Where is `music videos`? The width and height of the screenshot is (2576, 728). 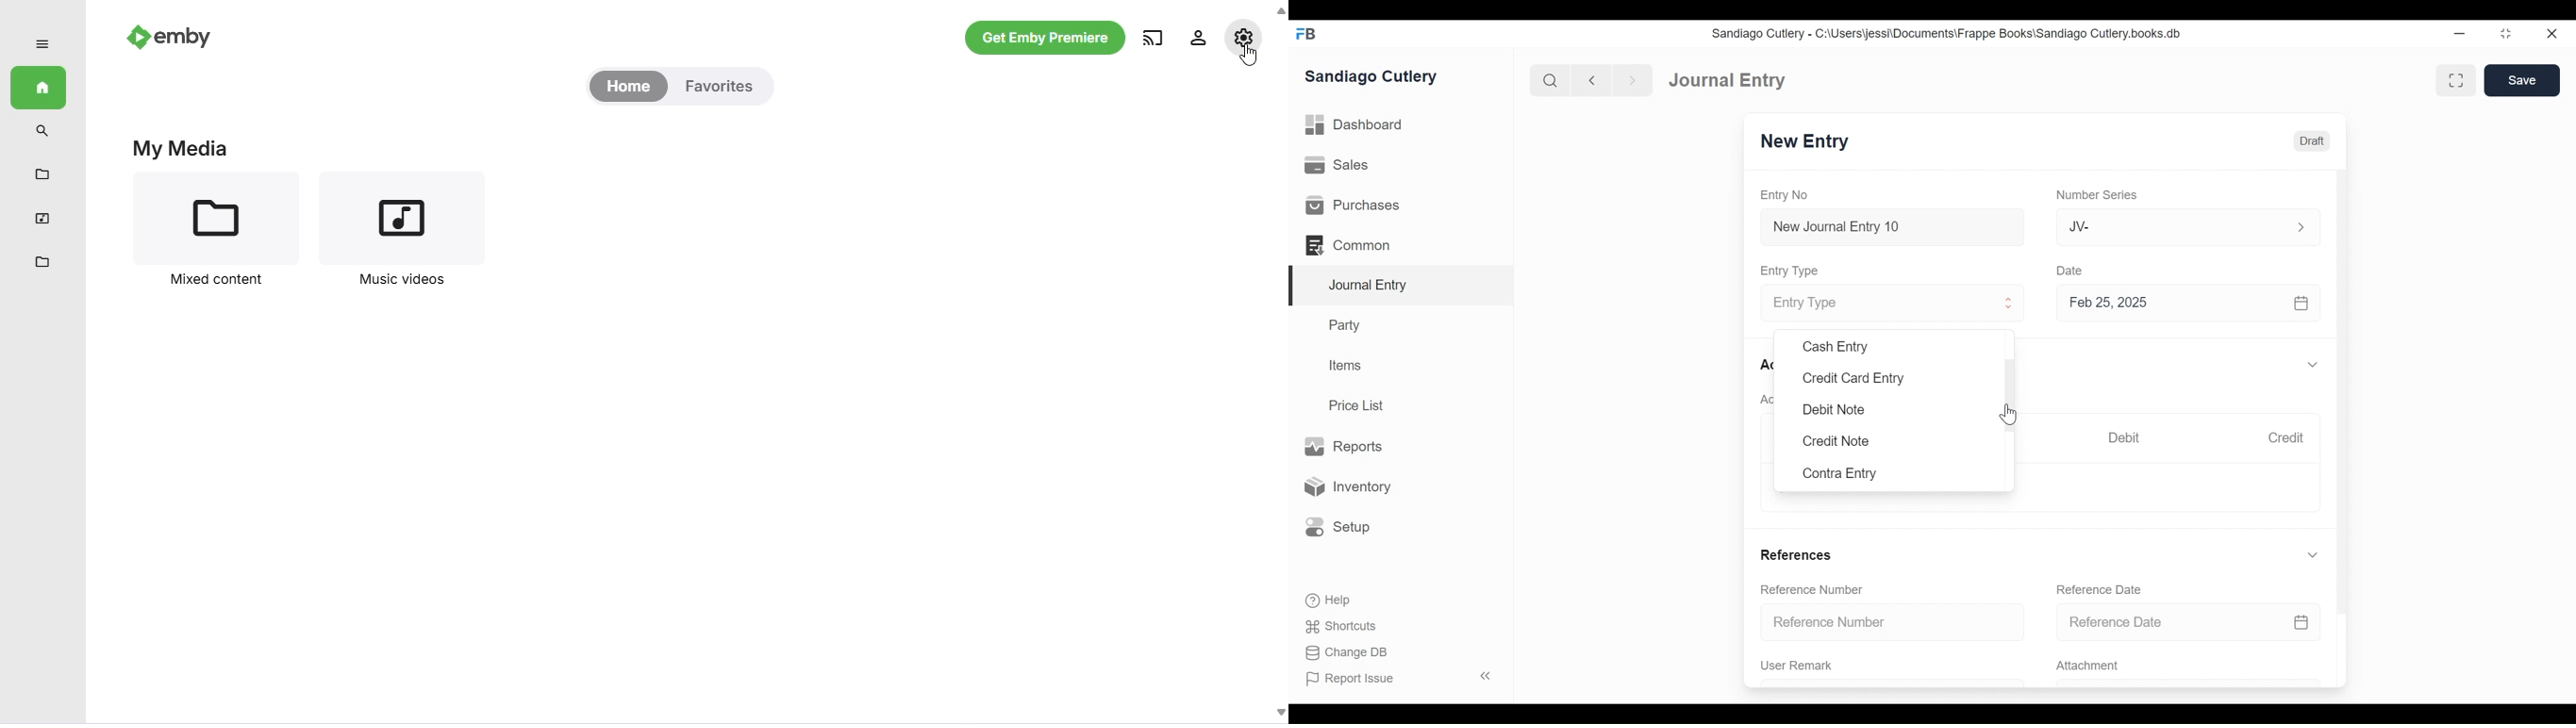
music videos is located at coordinates (43, 219).